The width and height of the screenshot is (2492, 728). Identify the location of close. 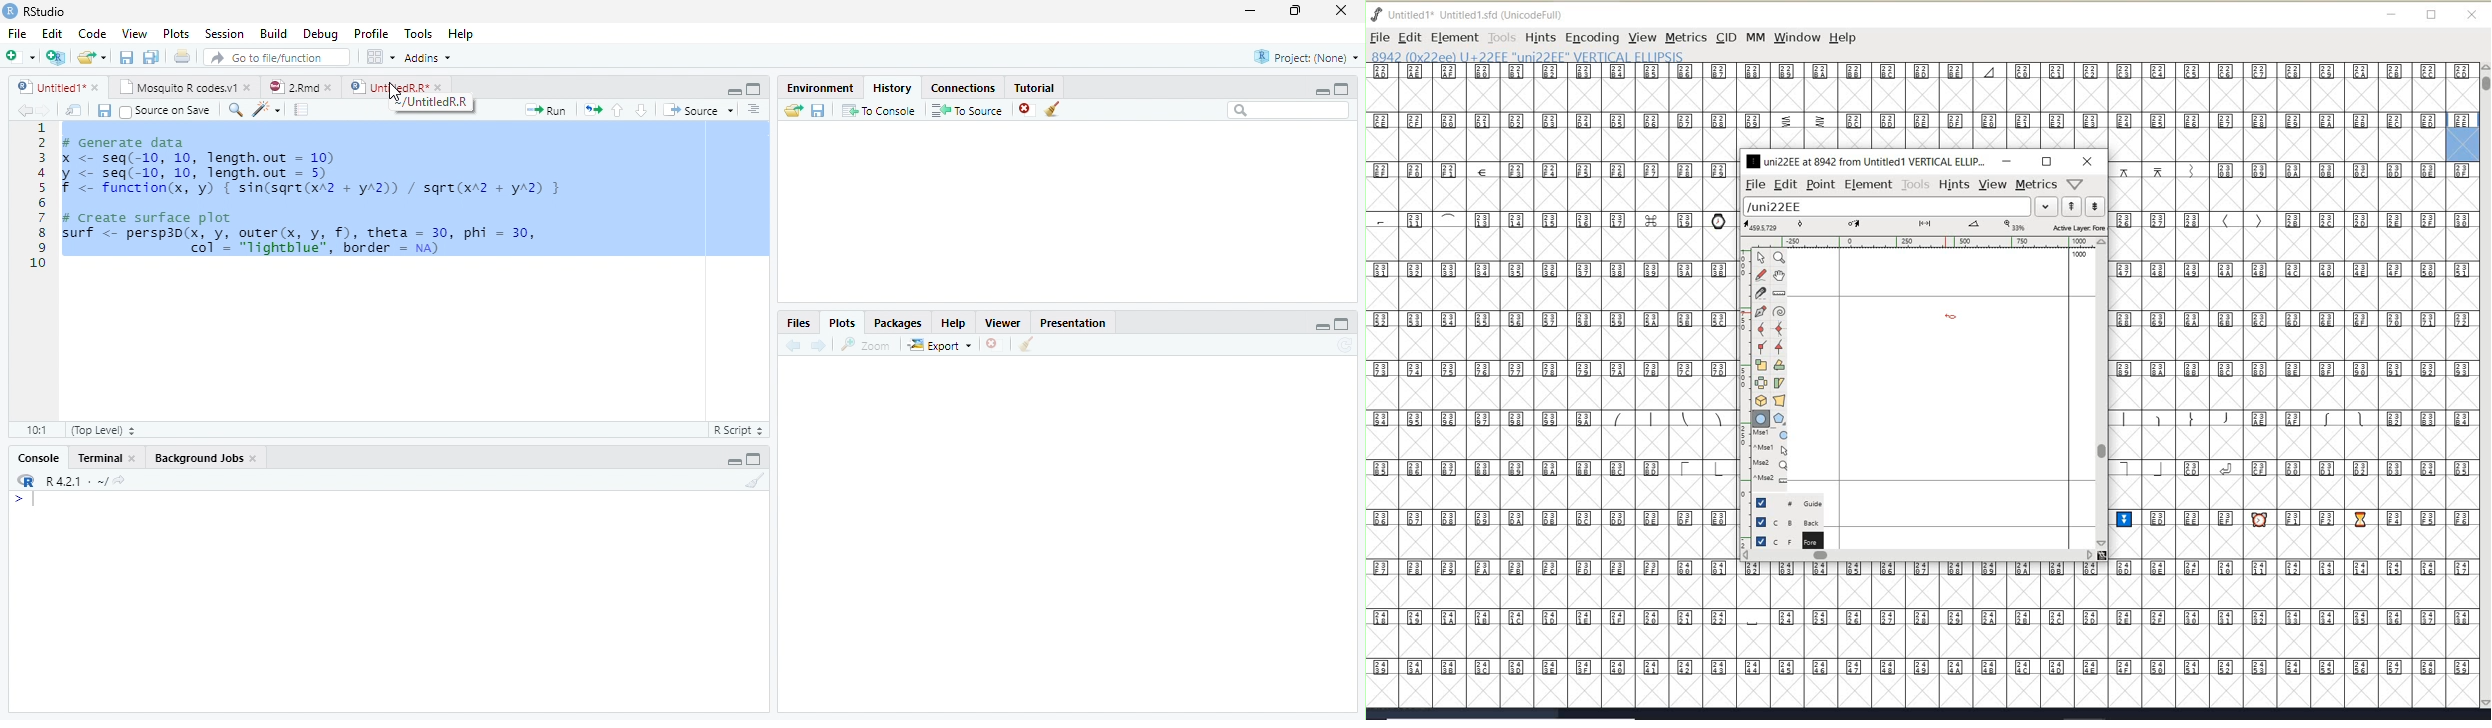
(438, 87).